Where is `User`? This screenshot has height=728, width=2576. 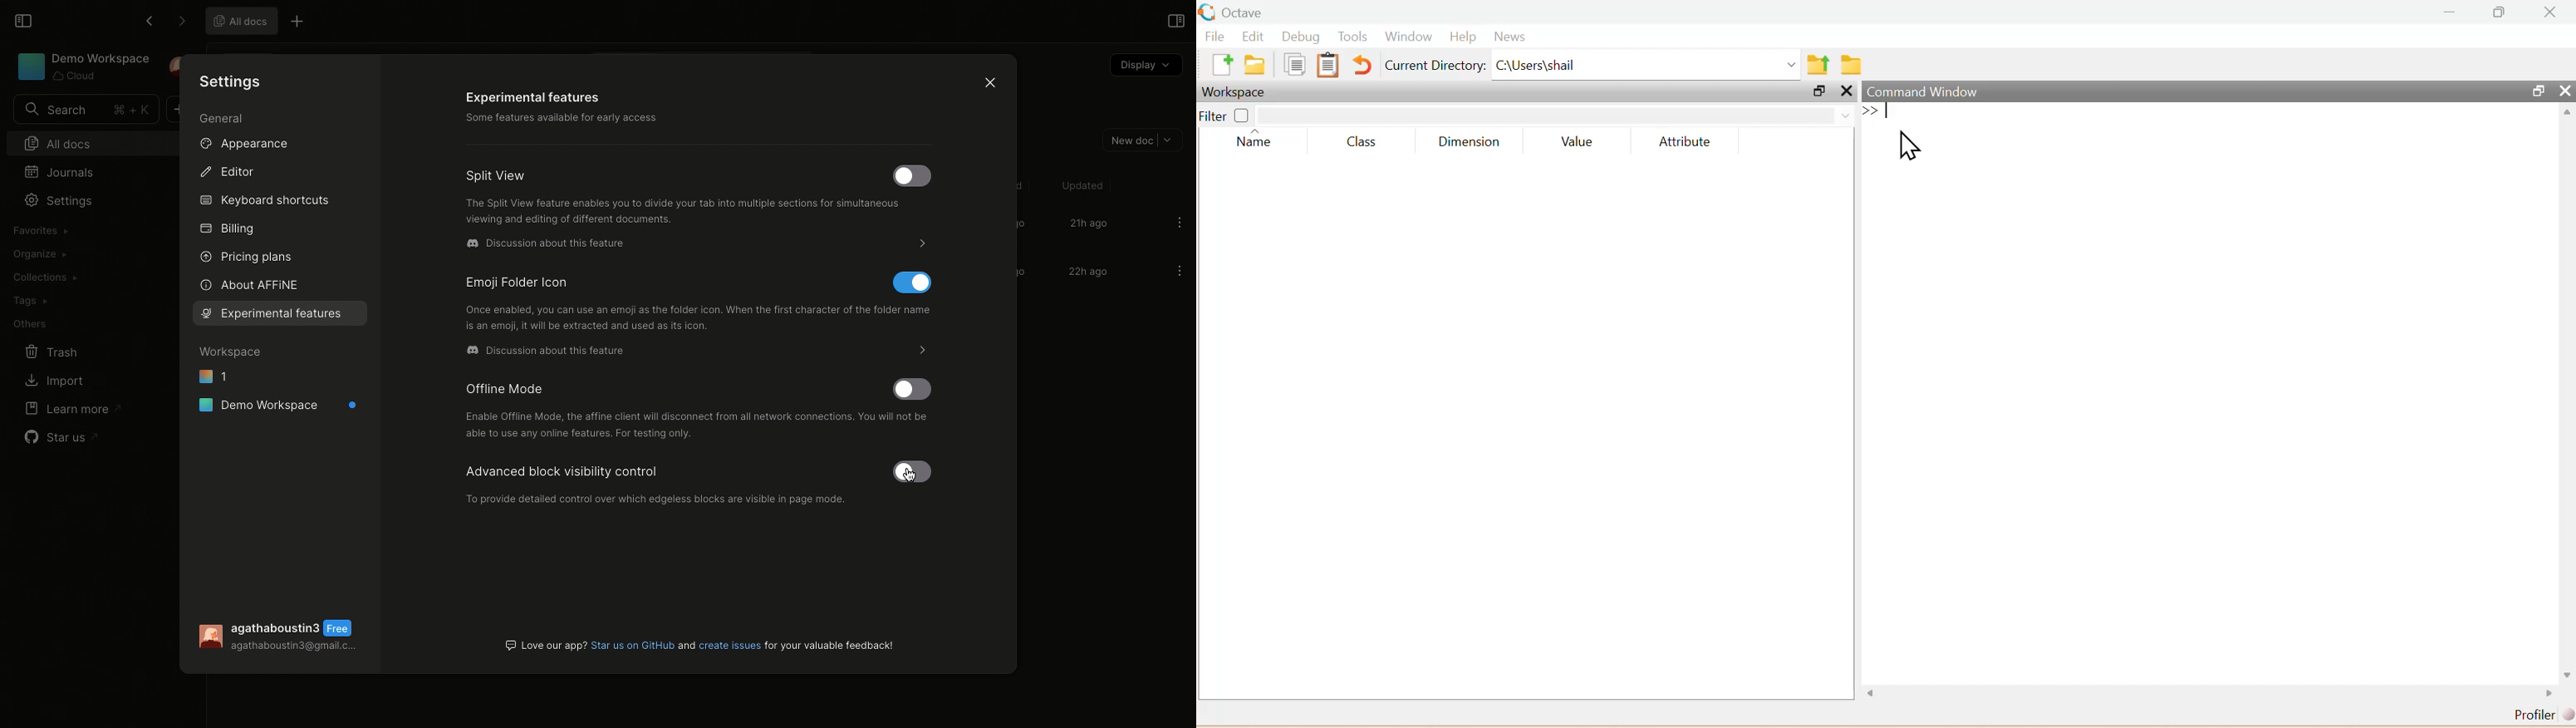
User is located at coordinates (283, 637).